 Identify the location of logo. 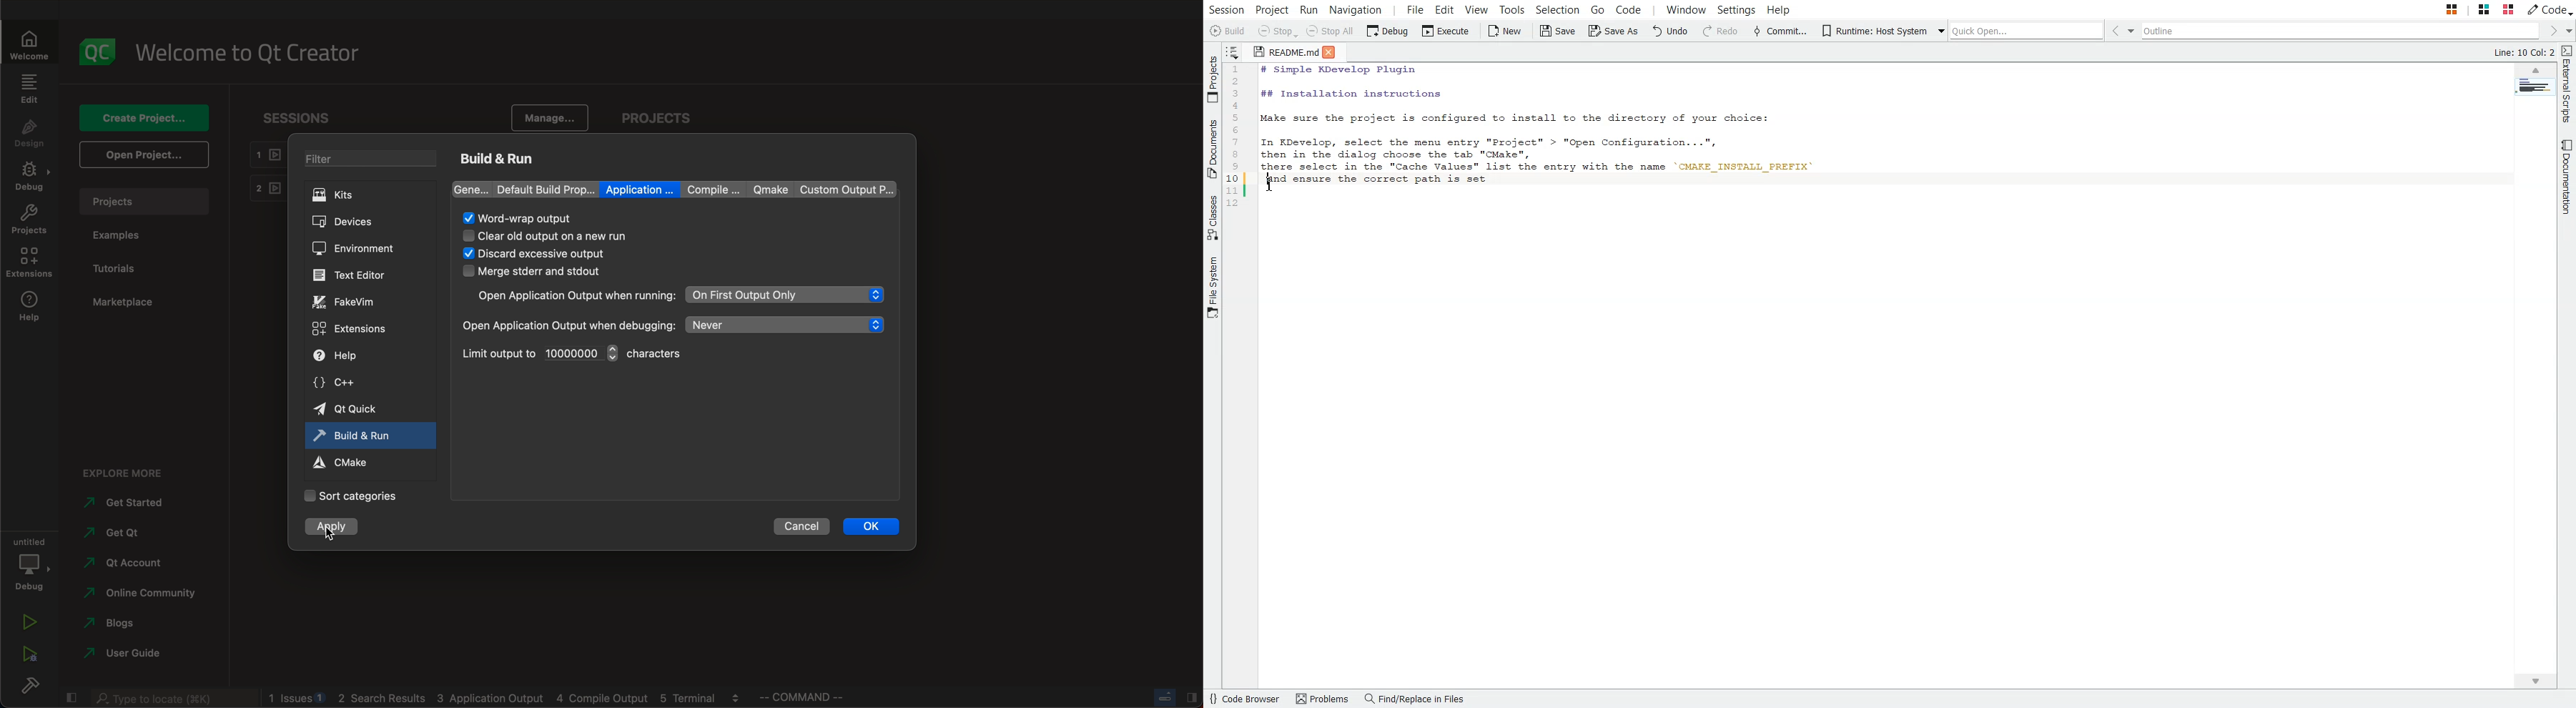
(96, 50).